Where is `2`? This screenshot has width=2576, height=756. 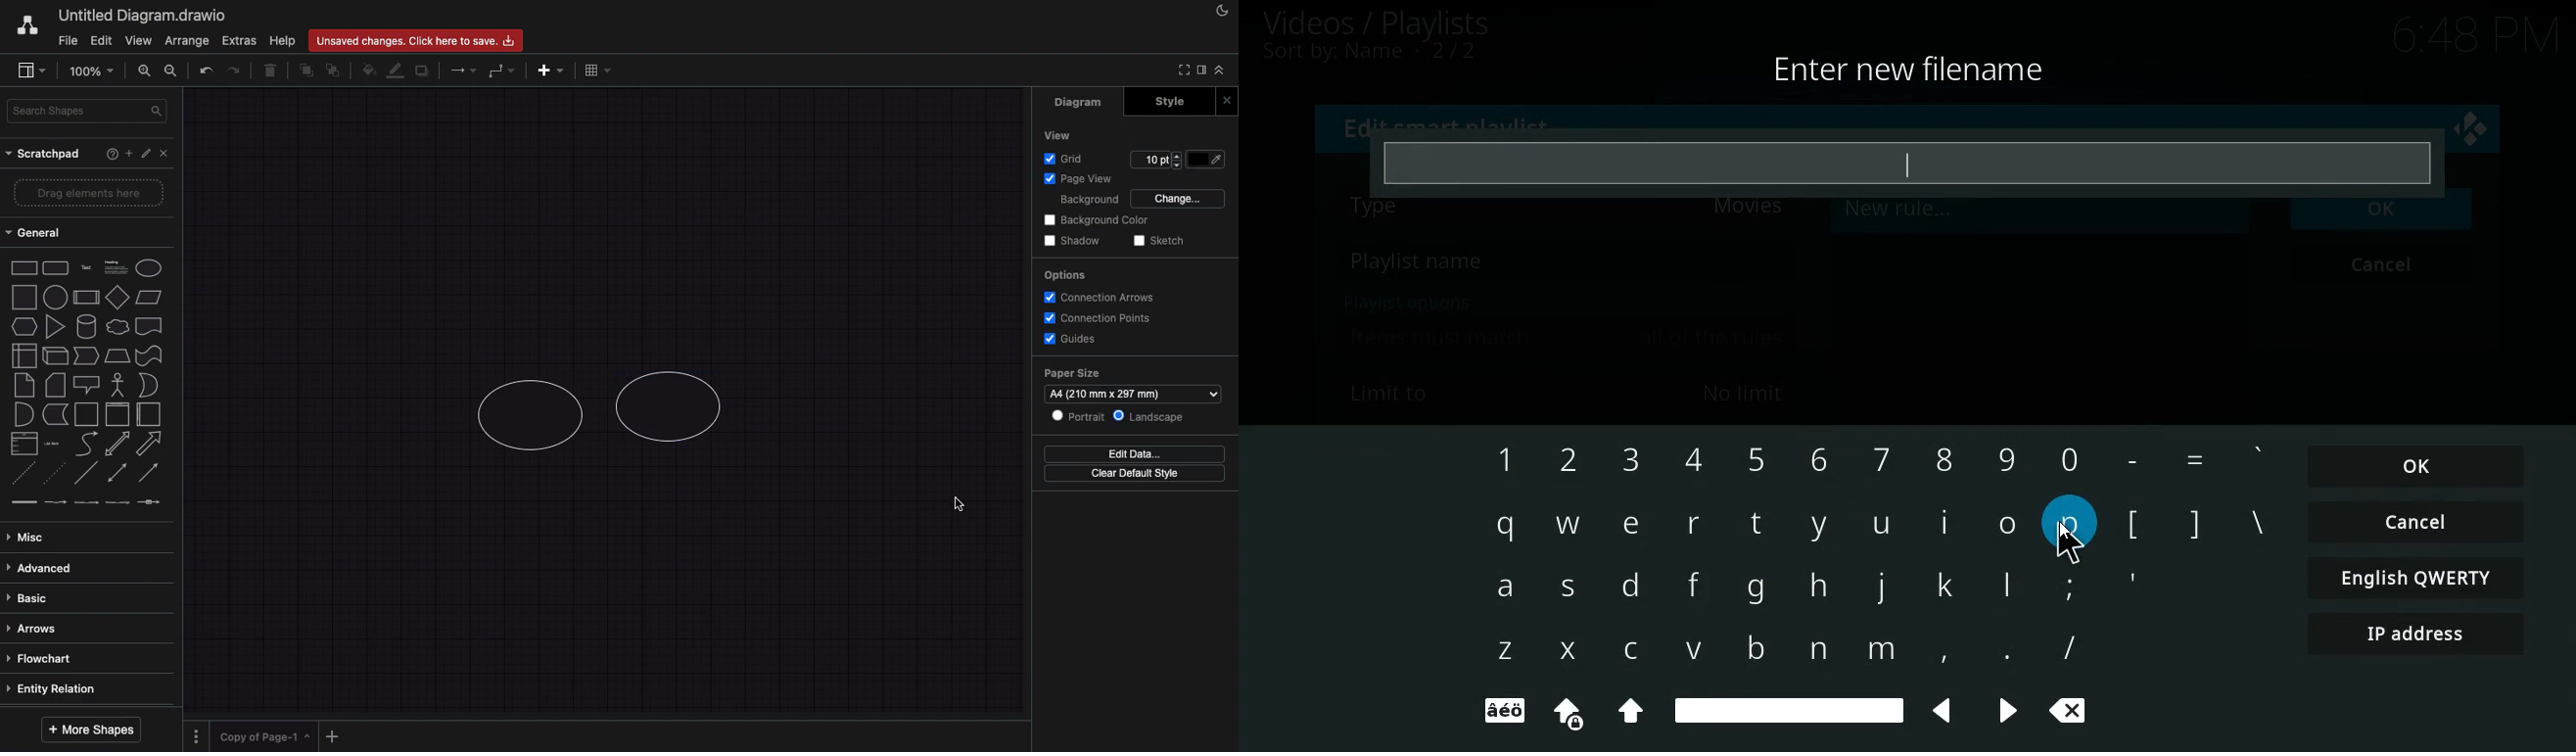 2 is located at coordinates (1561, 461).